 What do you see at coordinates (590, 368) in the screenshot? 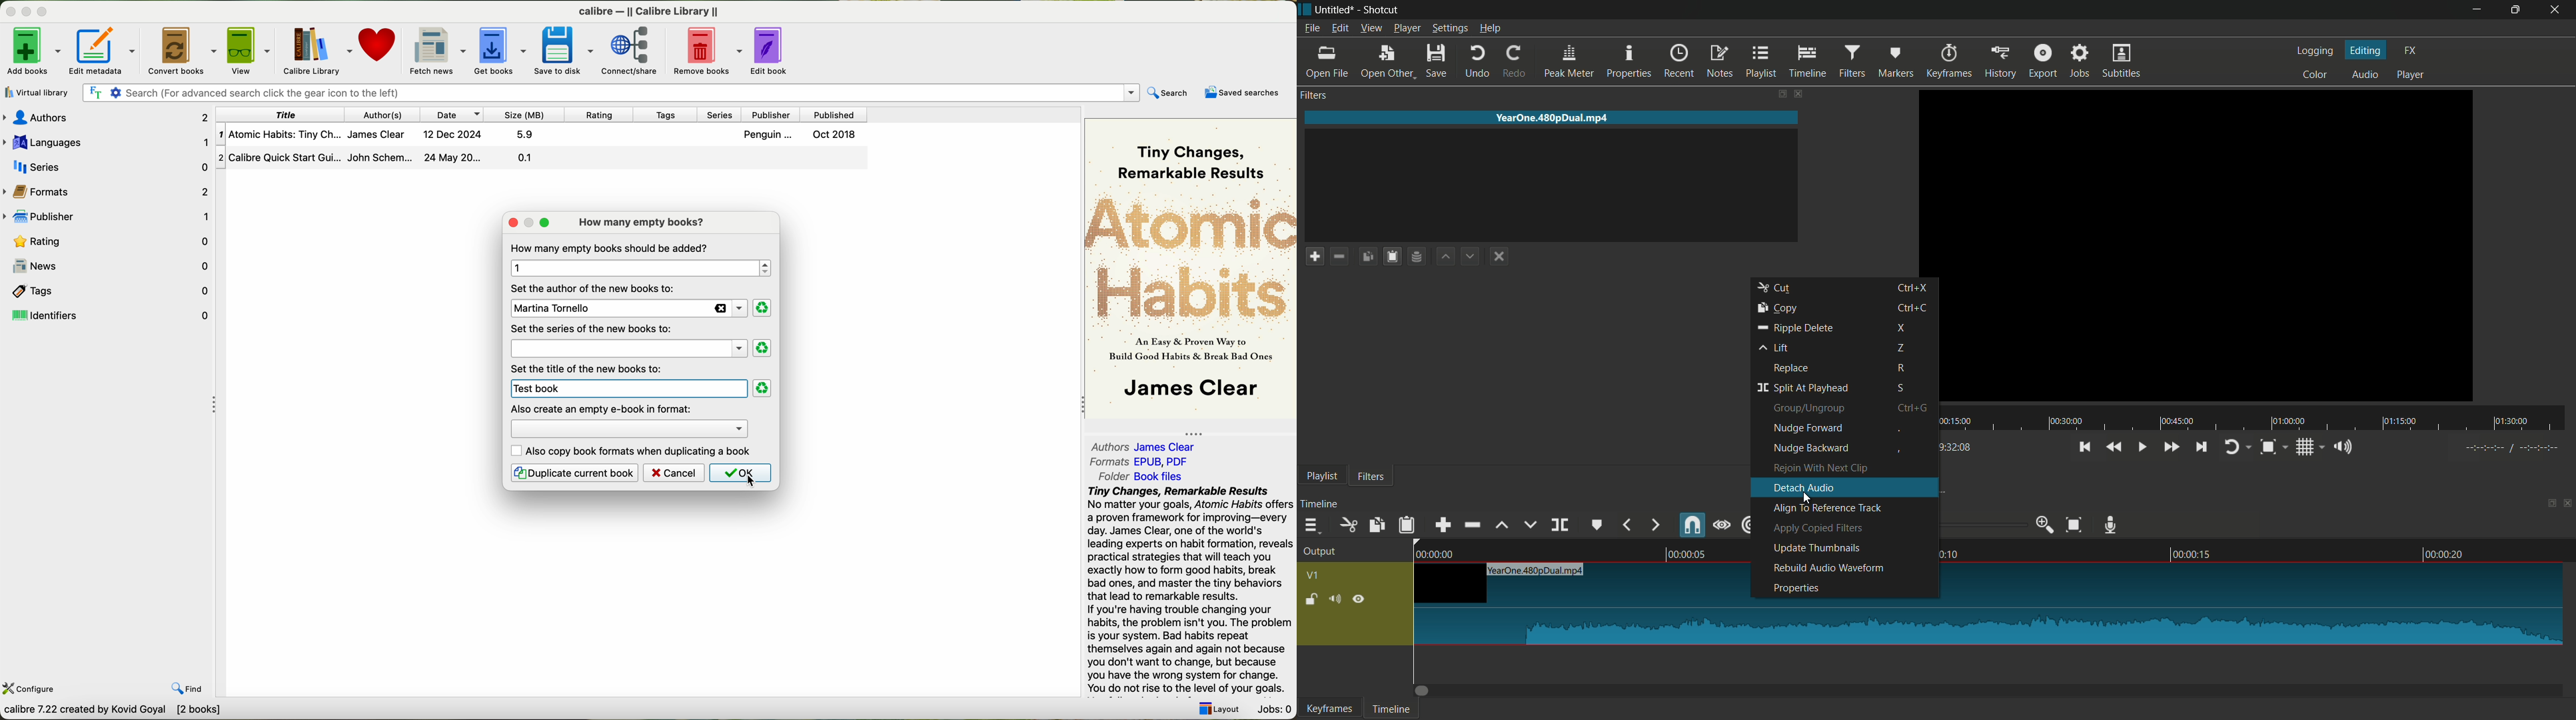
I see `set the title of the new book` at bounding box center [590, 368].